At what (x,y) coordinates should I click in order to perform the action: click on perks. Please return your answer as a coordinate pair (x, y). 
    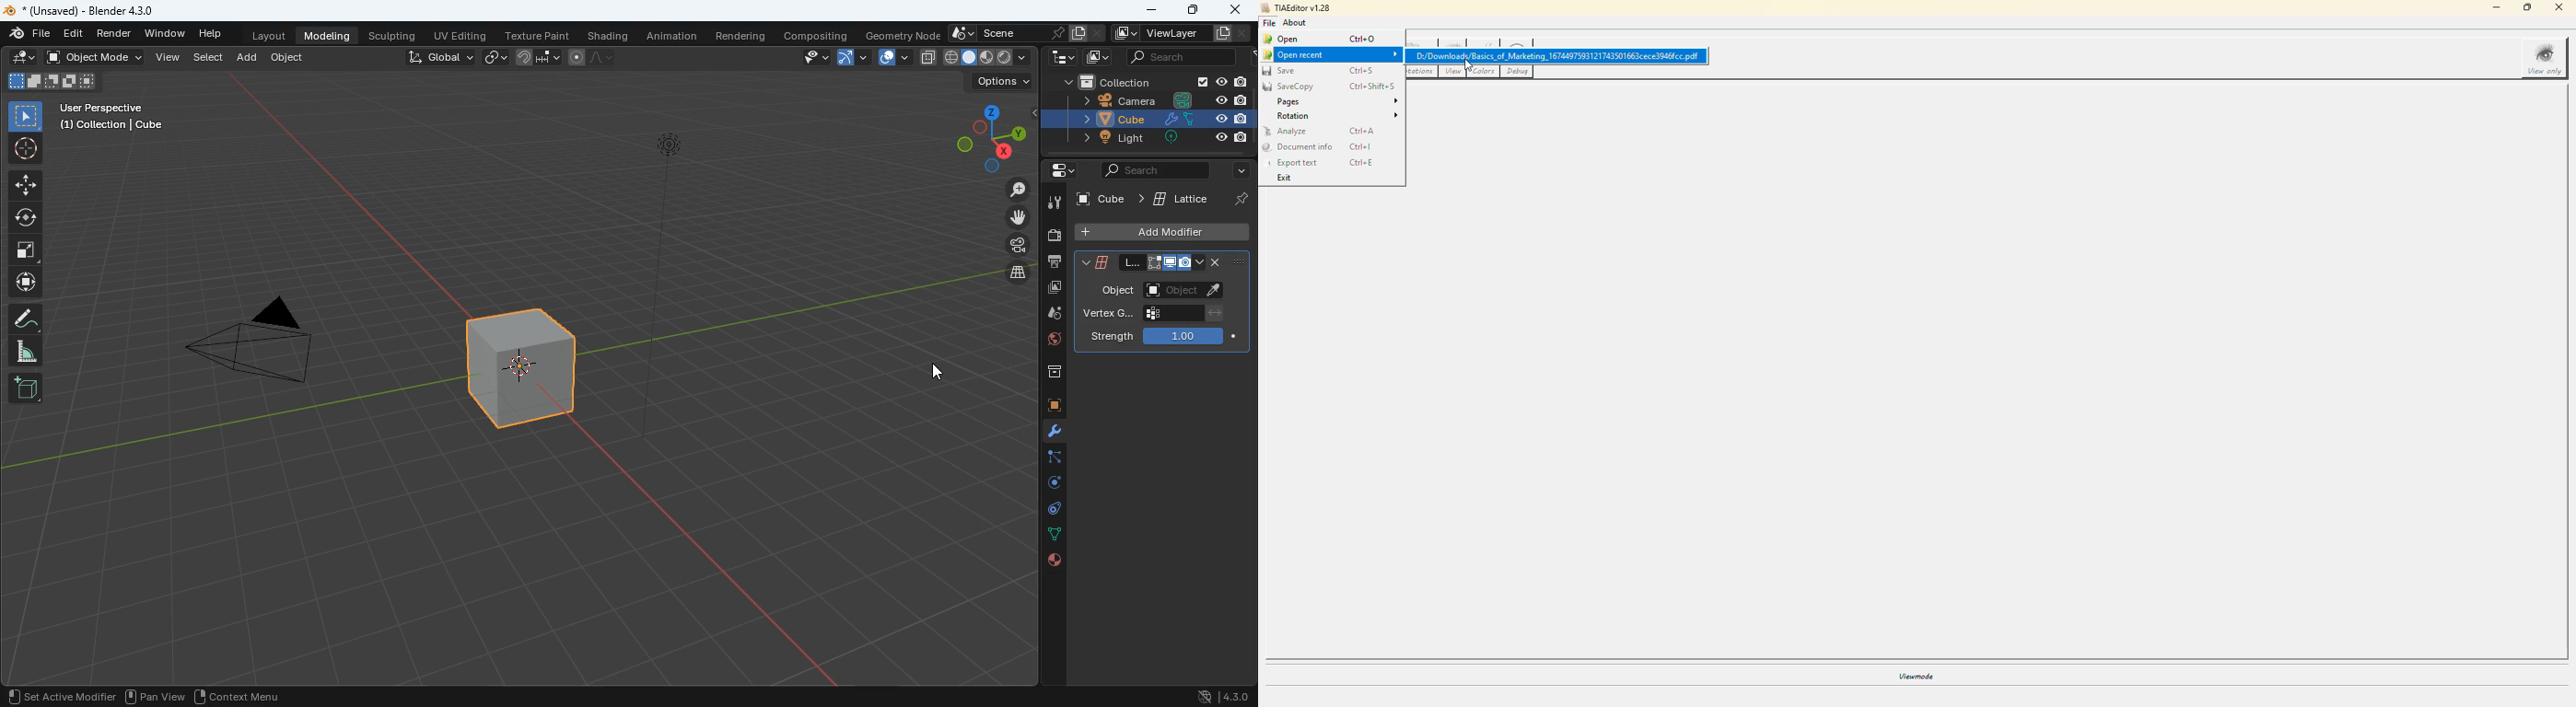
    Looking at the image, I should click on (1149, 265).